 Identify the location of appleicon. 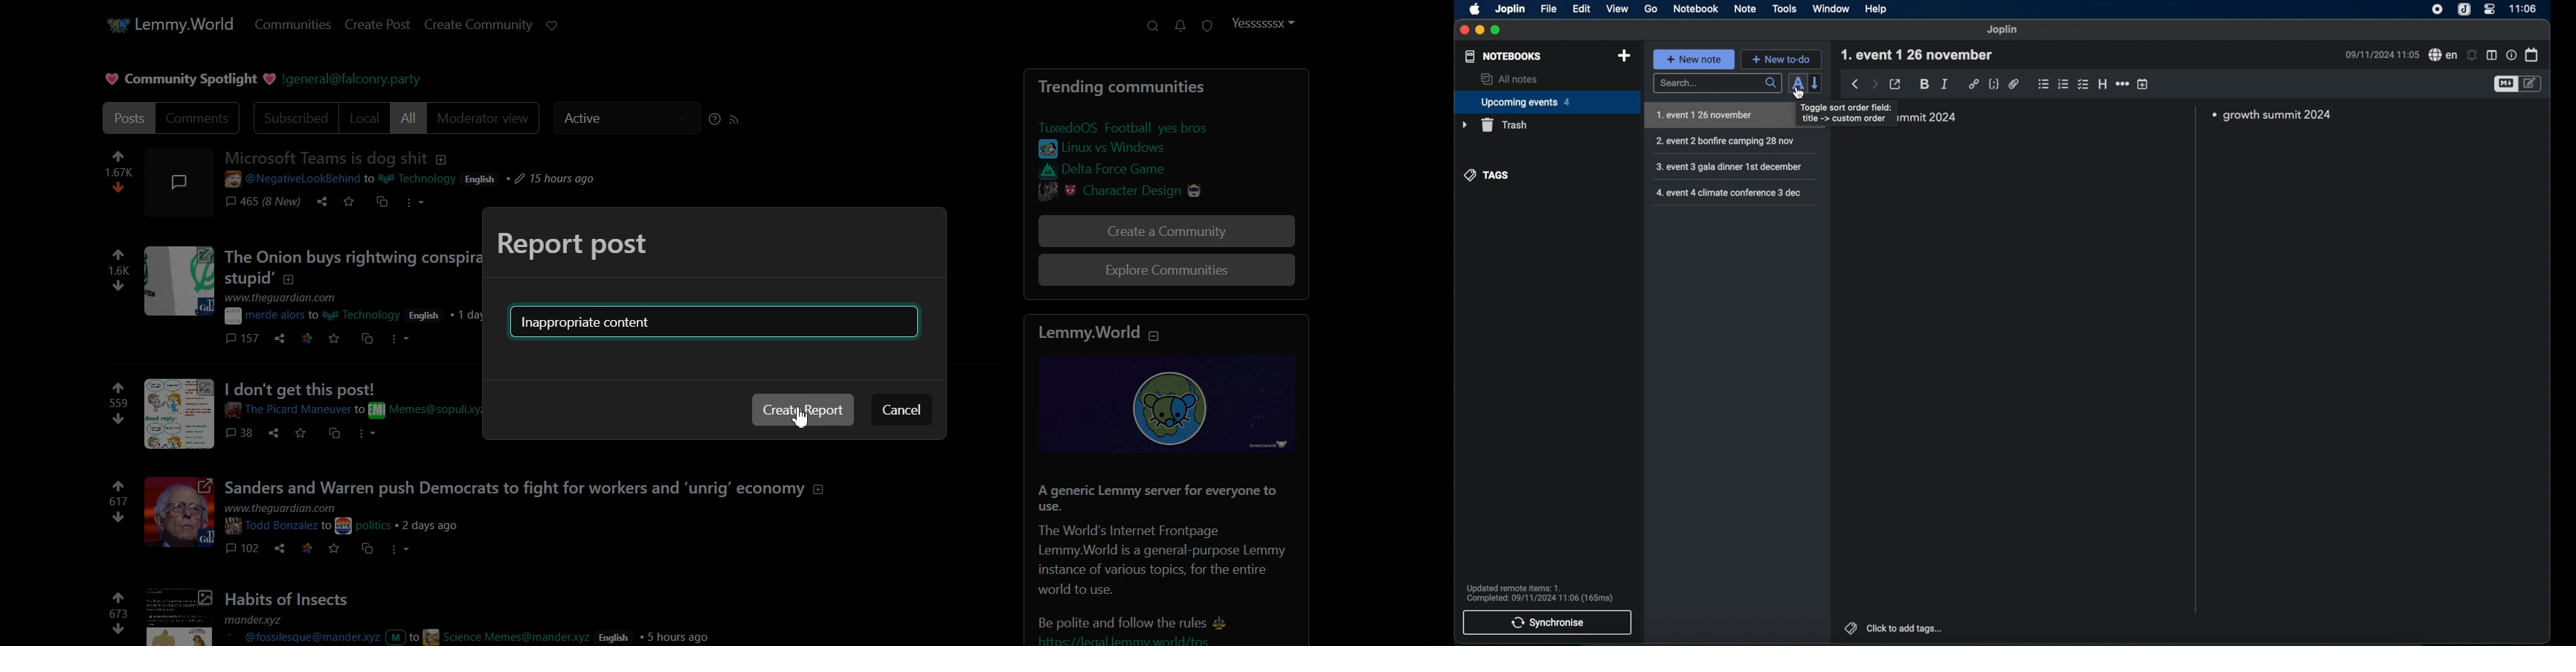
(1475, 10).